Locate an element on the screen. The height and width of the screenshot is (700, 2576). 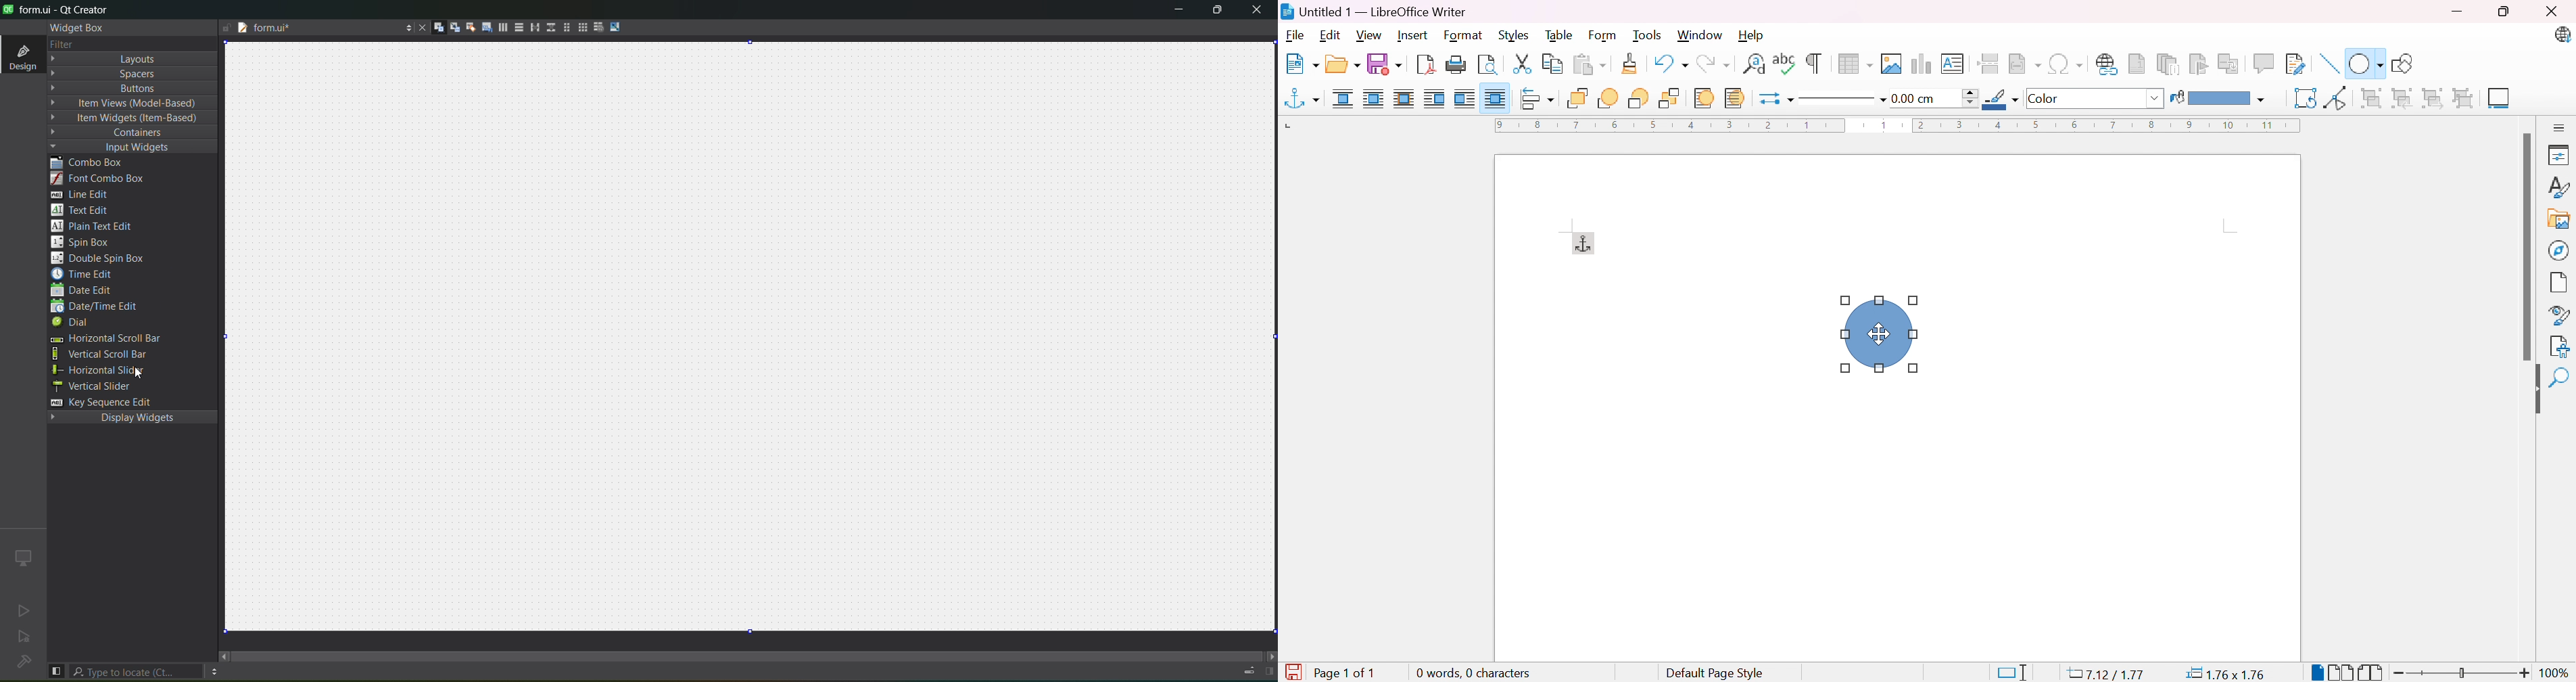
Drop down is located at coordinates (2157, 99).